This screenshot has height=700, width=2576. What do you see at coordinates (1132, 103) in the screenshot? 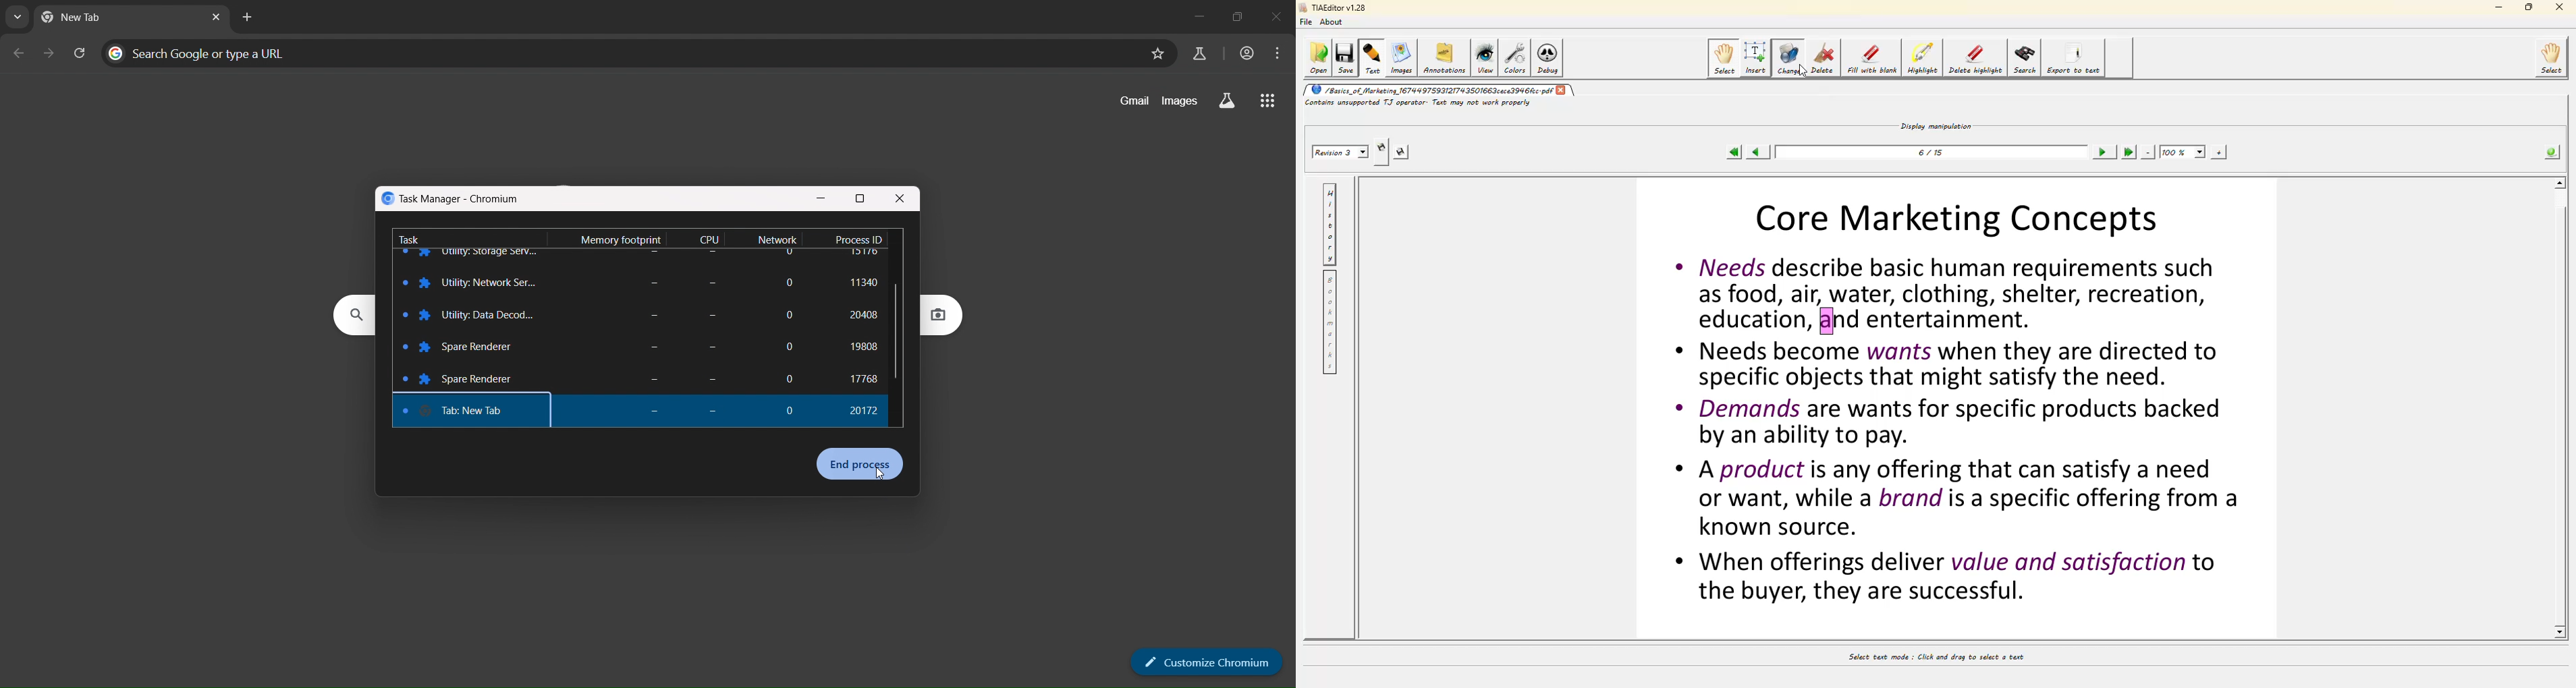
I see `gmail ` at bounding box center [1132, 103].